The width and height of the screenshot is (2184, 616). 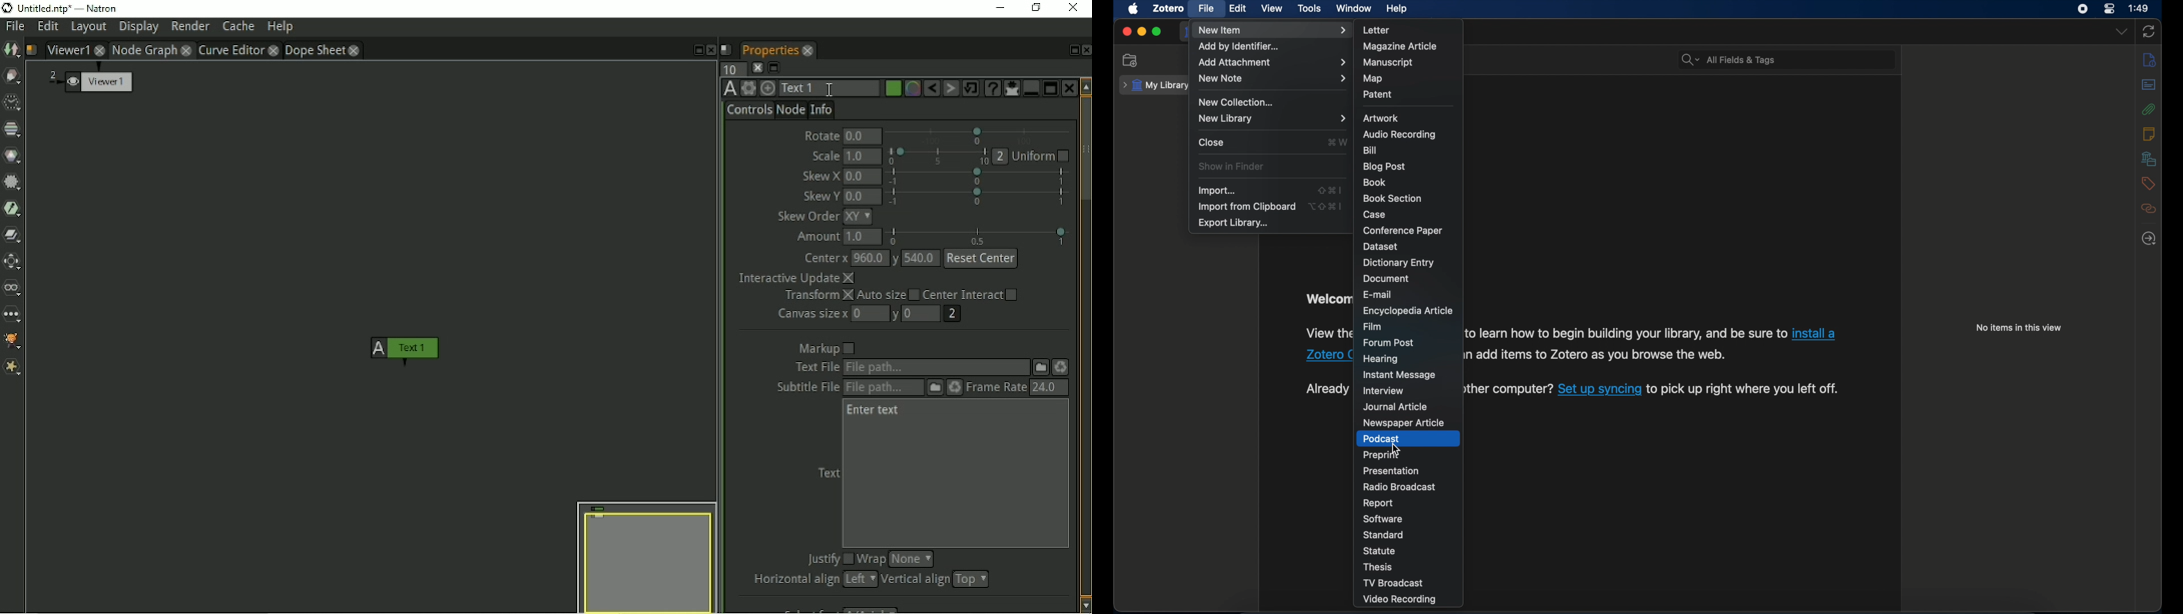 I want to click on preprint, so click(x=1381, y=455).